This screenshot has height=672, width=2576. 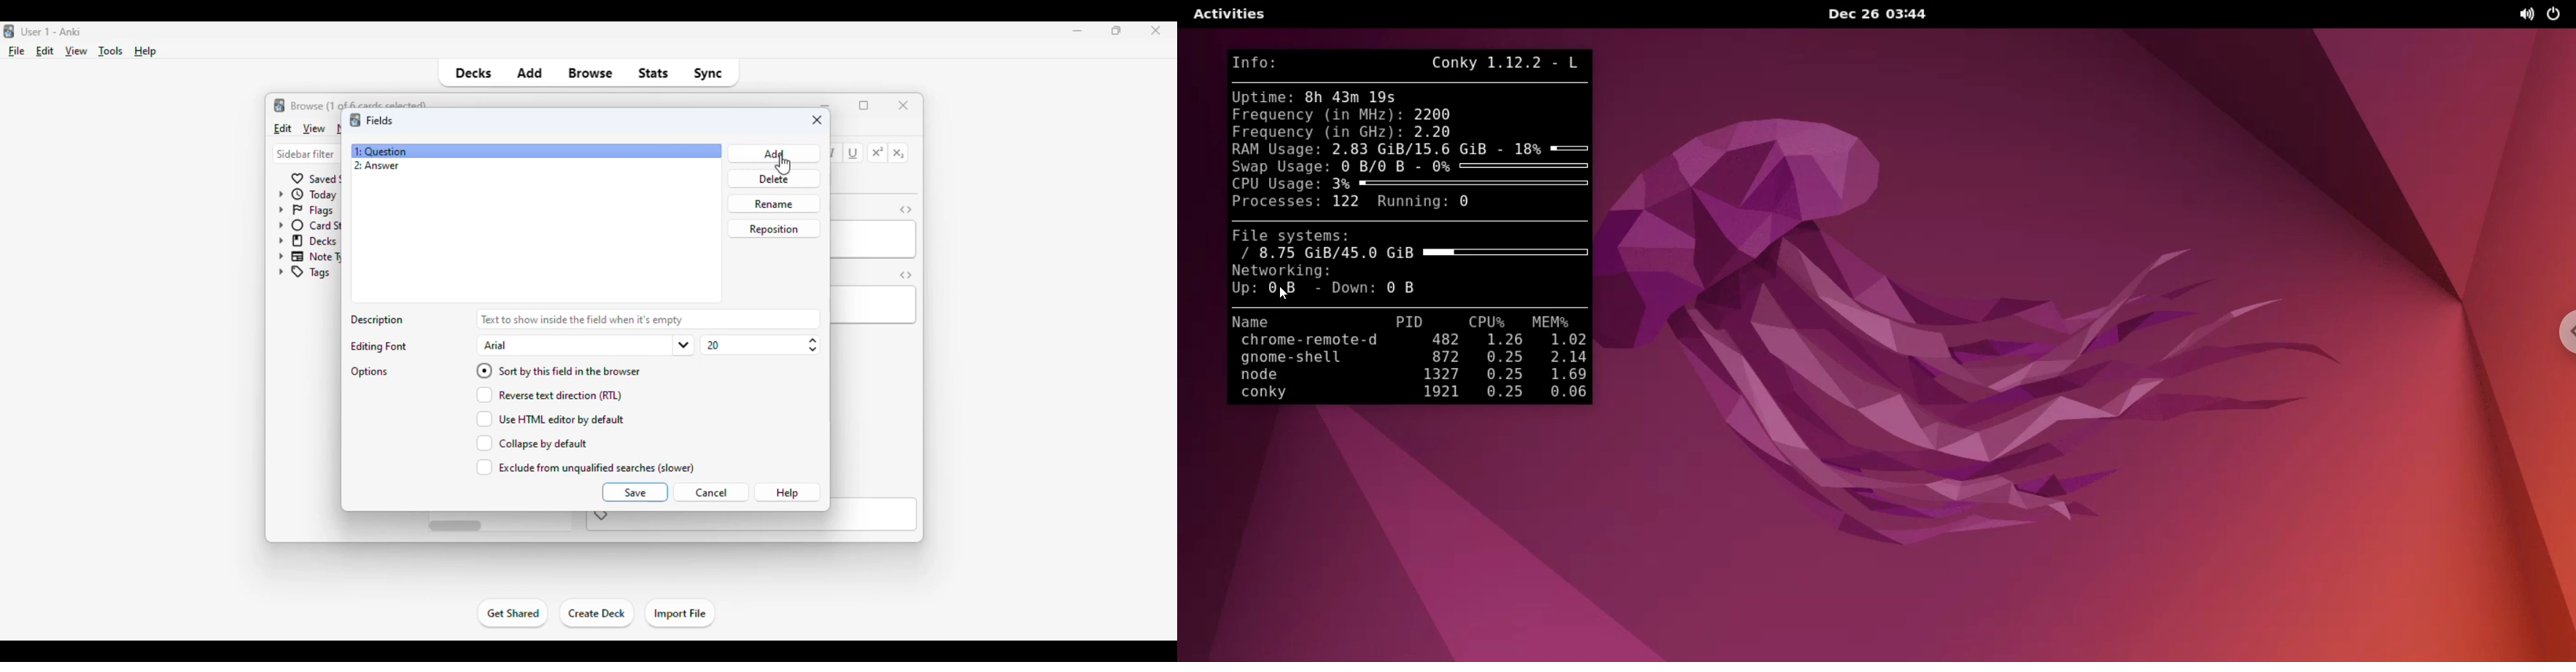 I want to click on options, so click(x=370, y=371).